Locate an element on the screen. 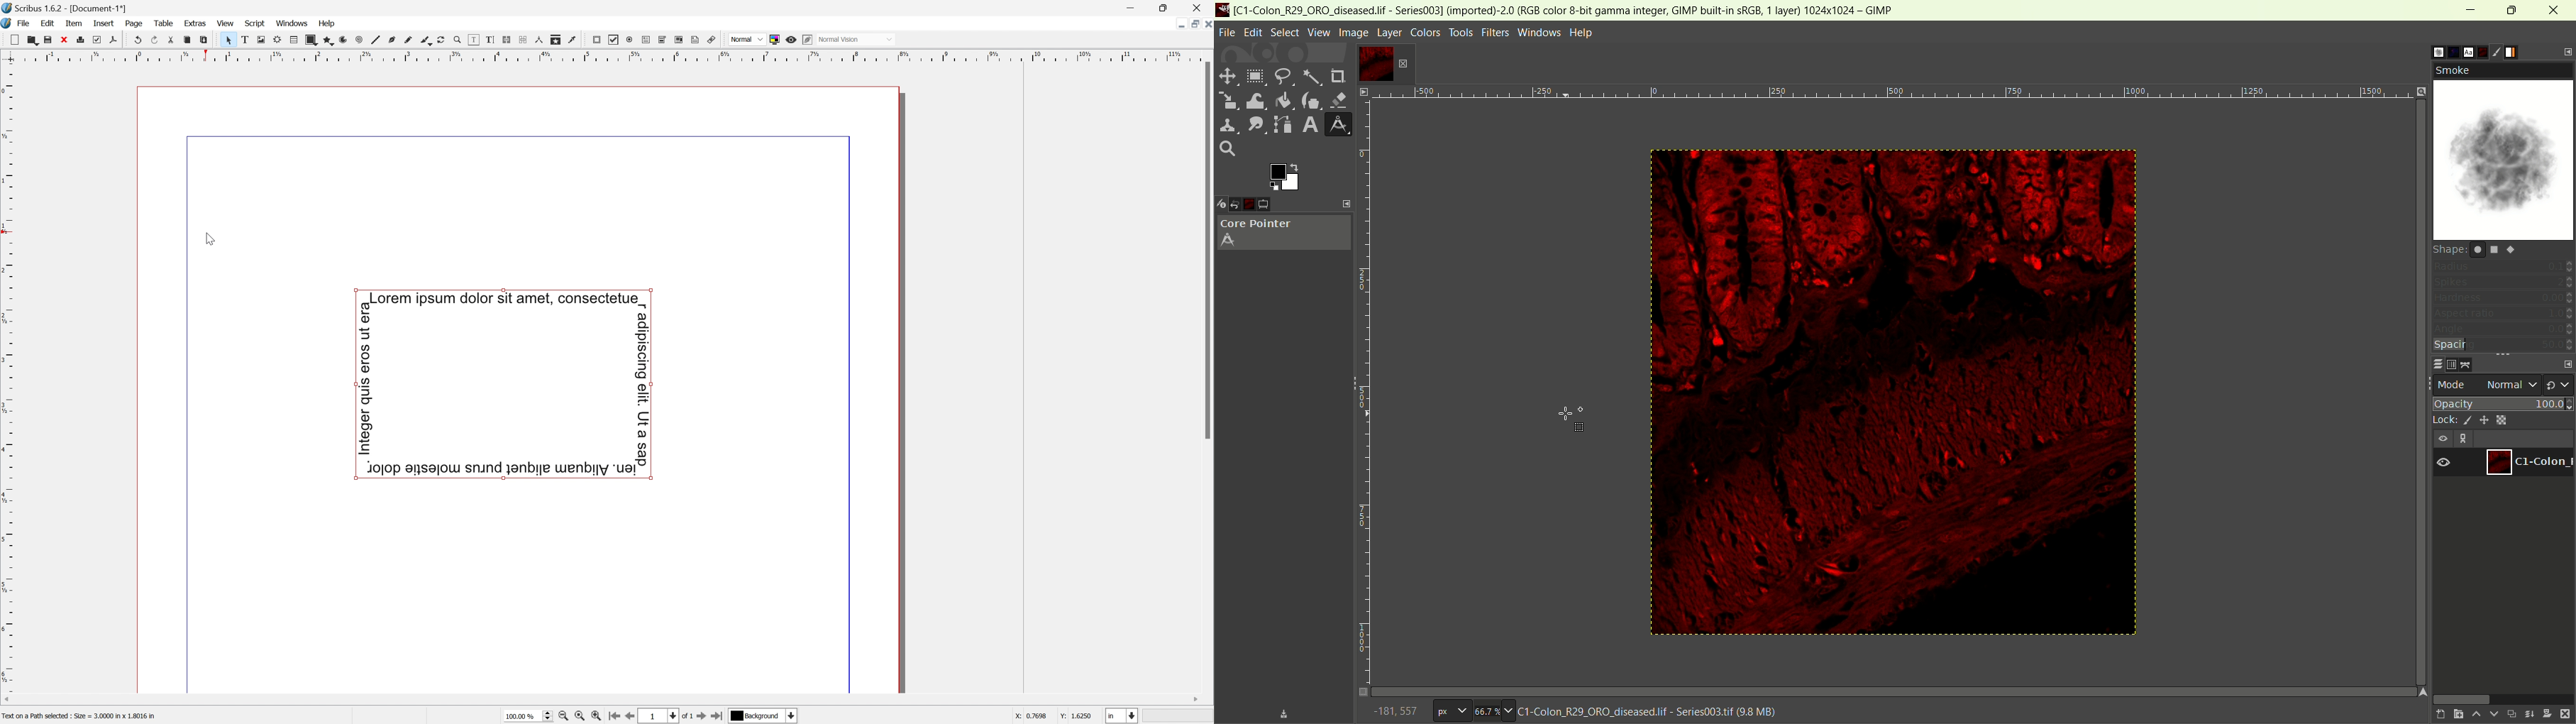 This screenshot has height=728, width=2576. lock position and size is located at coordinates (2483, 419).